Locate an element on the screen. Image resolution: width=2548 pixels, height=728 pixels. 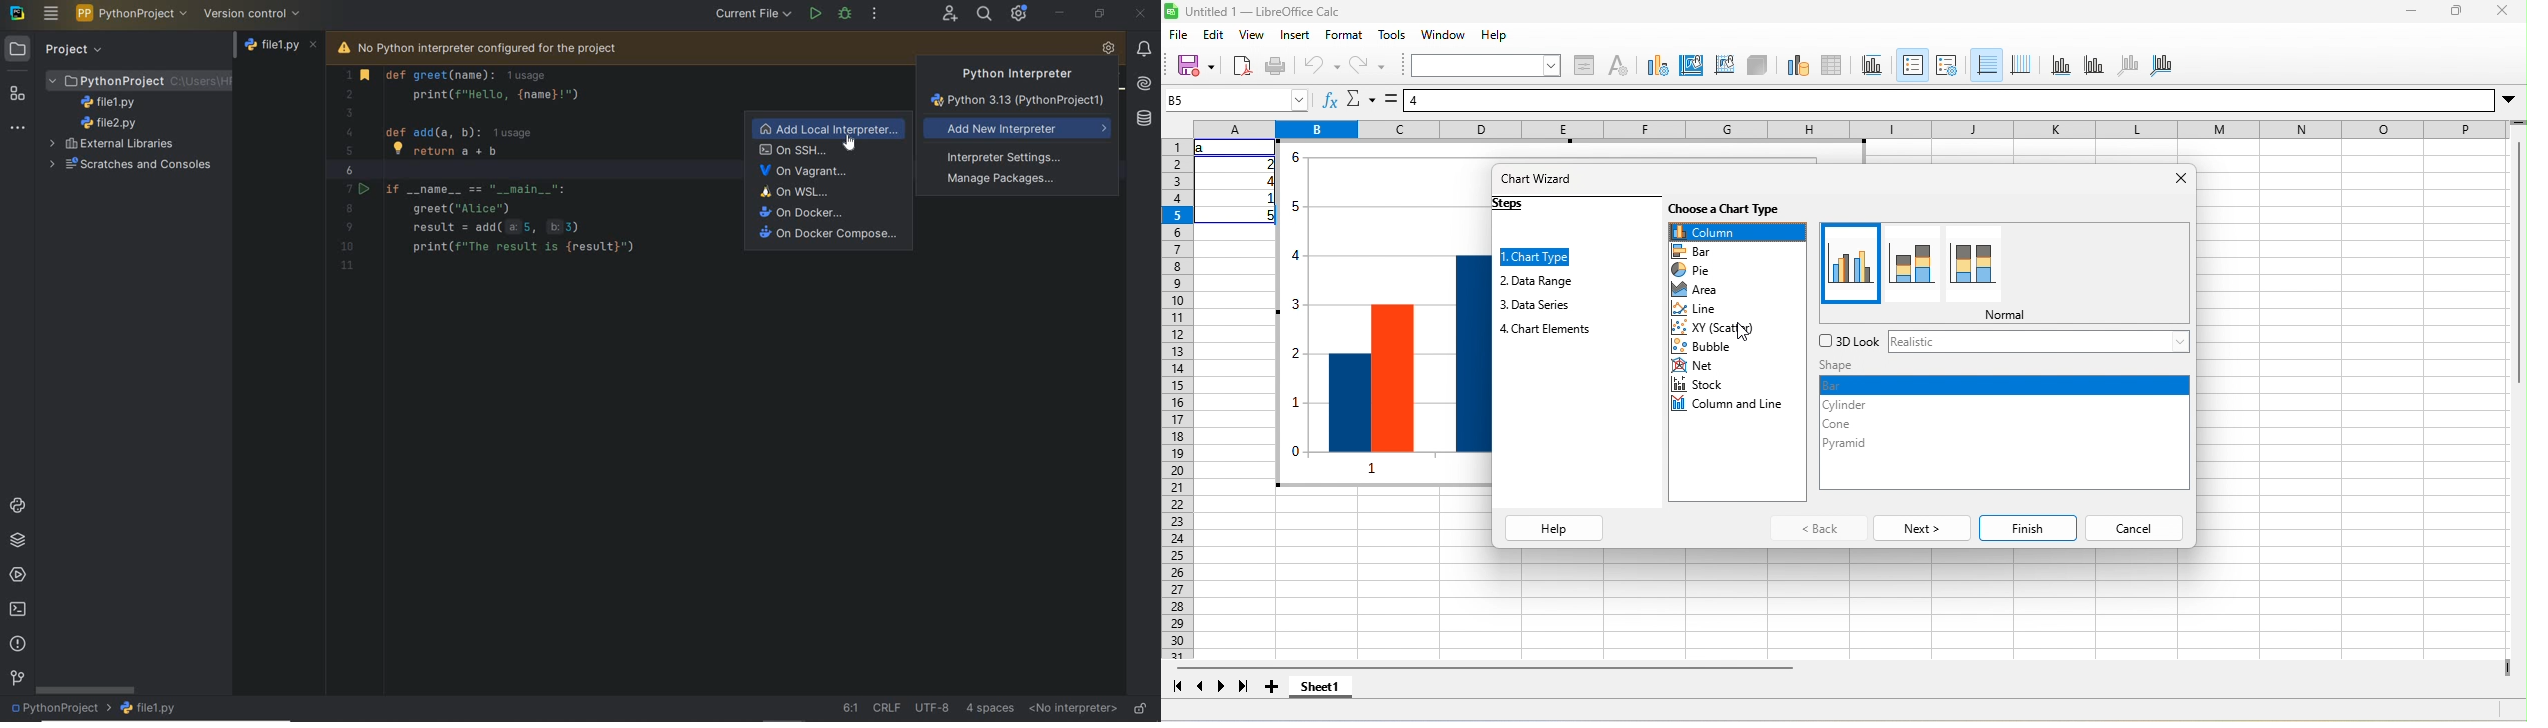
More options is located at coordinates (2509, 101).